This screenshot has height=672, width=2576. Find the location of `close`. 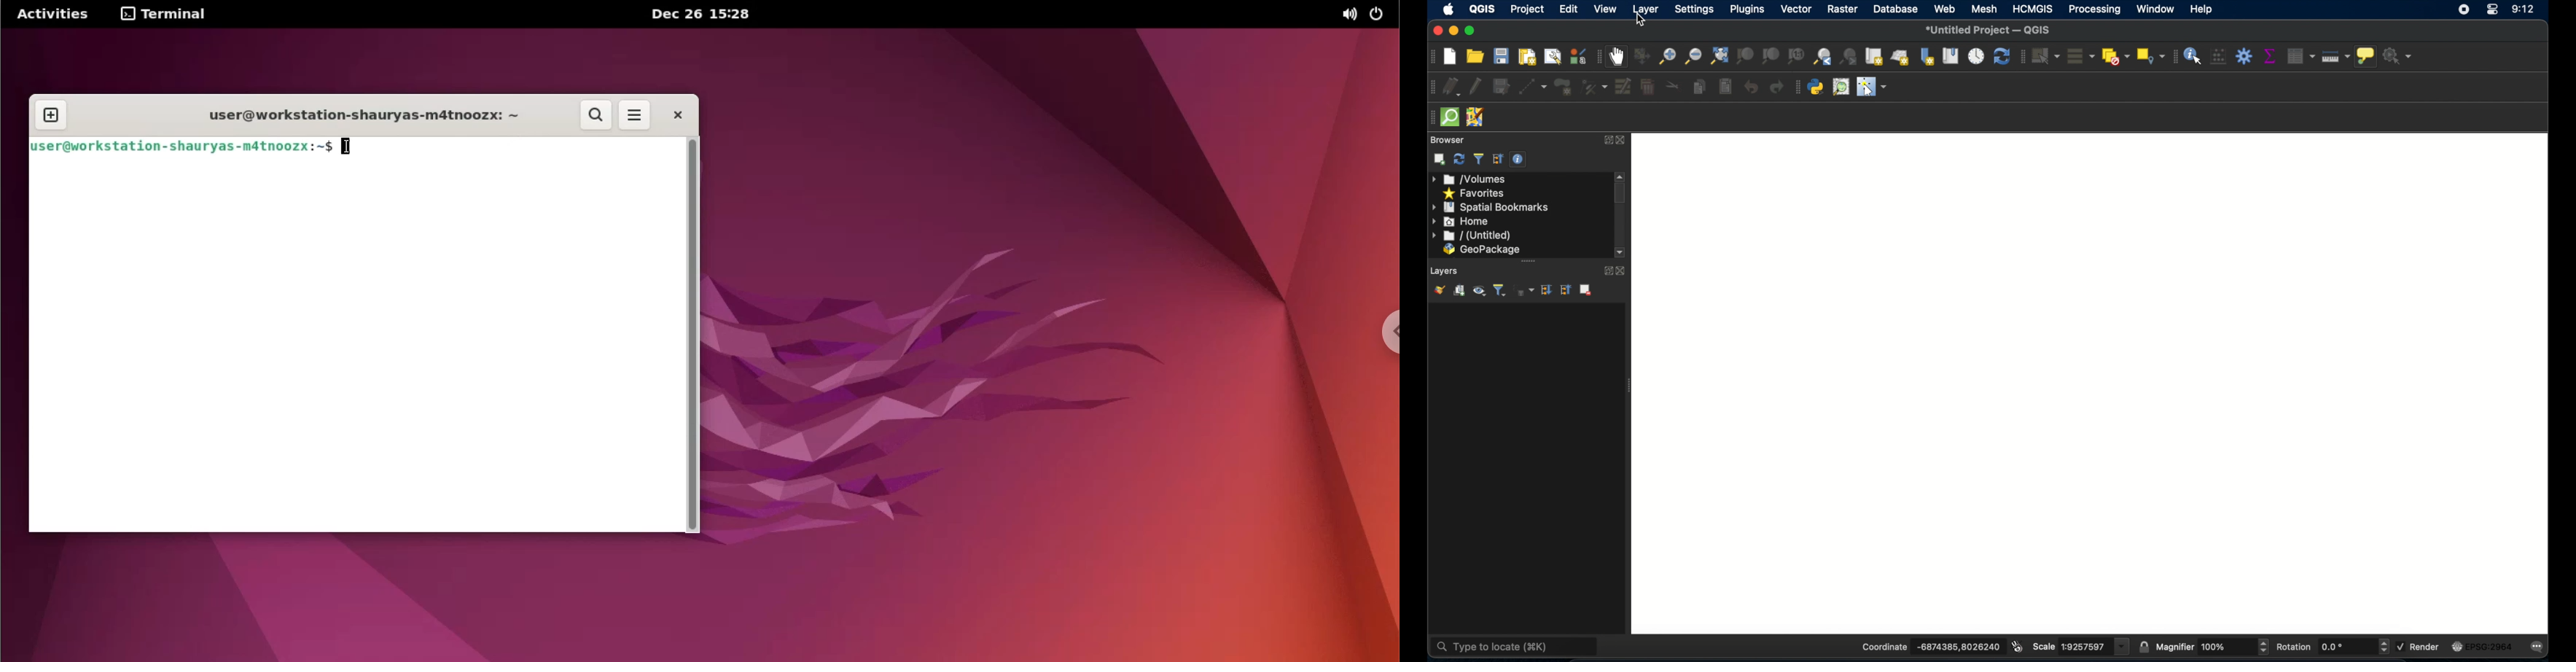

close is located at coordinates (681, 114).